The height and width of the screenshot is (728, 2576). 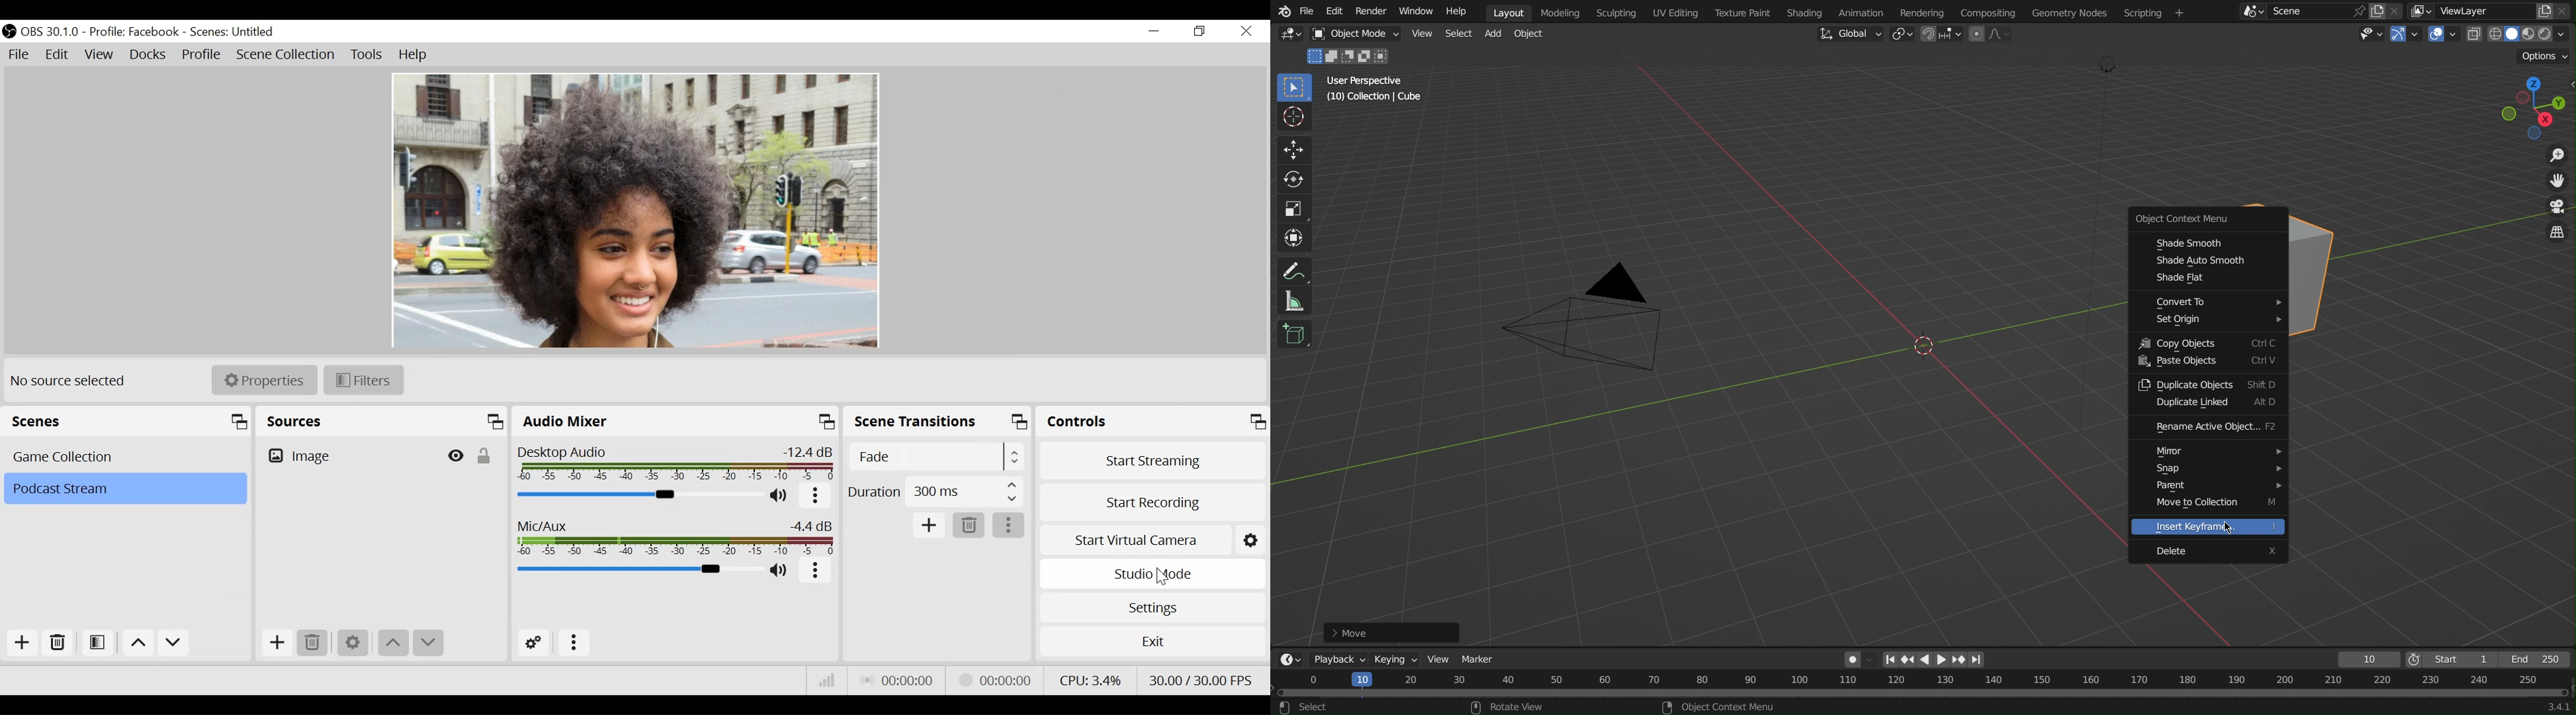 I want to click on Close, so click(x=1244, y=32).